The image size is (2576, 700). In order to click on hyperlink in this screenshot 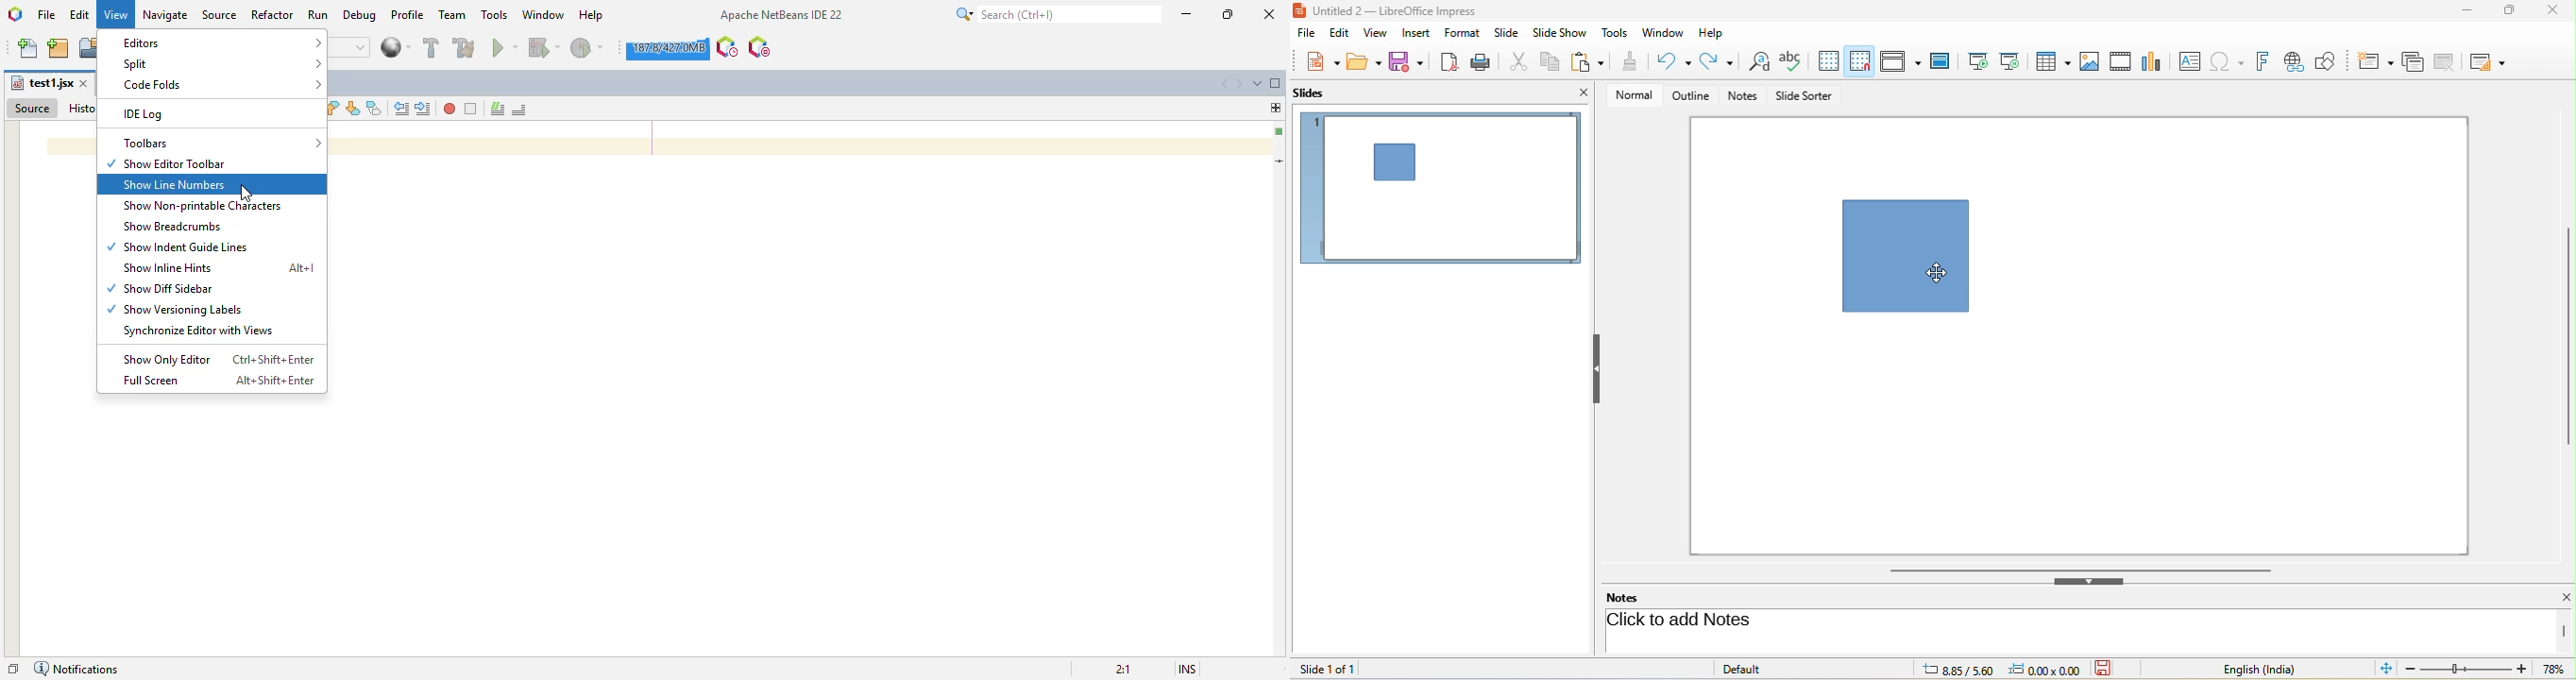, I will do `click(2297, 62)`.